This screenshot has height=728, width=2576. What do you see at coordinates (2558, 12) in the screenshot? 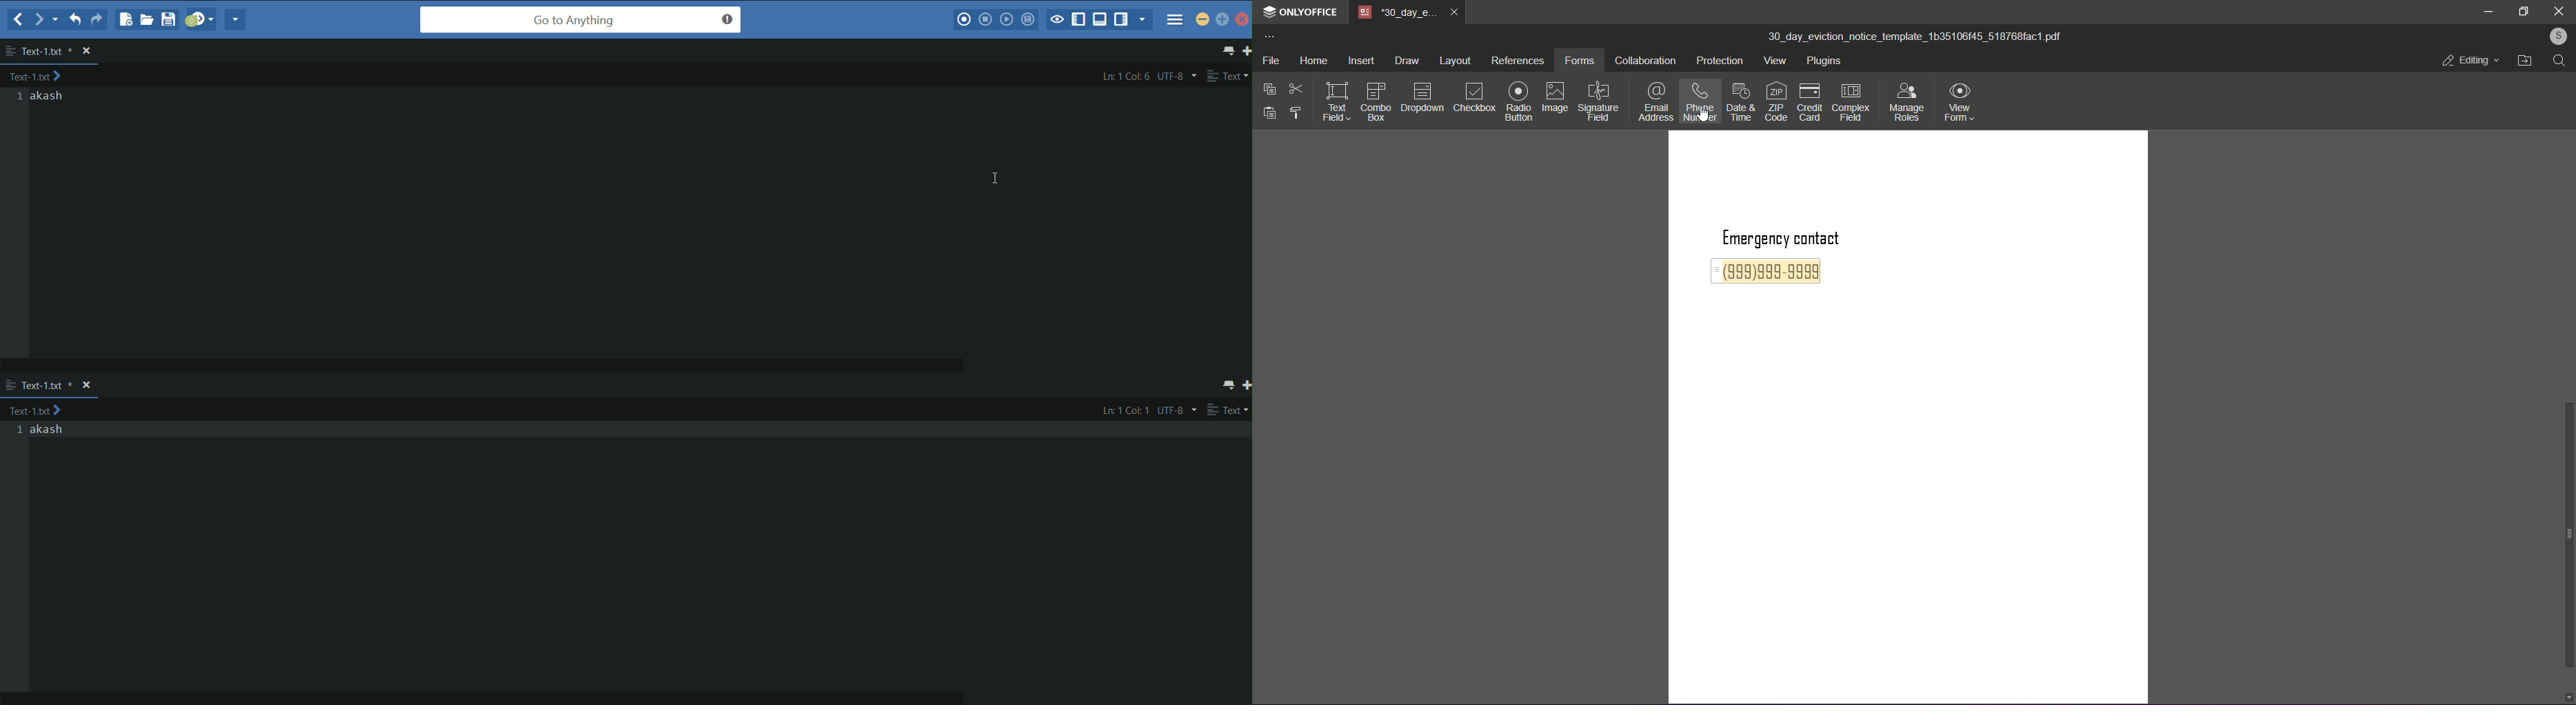
I see `close` at bounding box center [2558, 12].